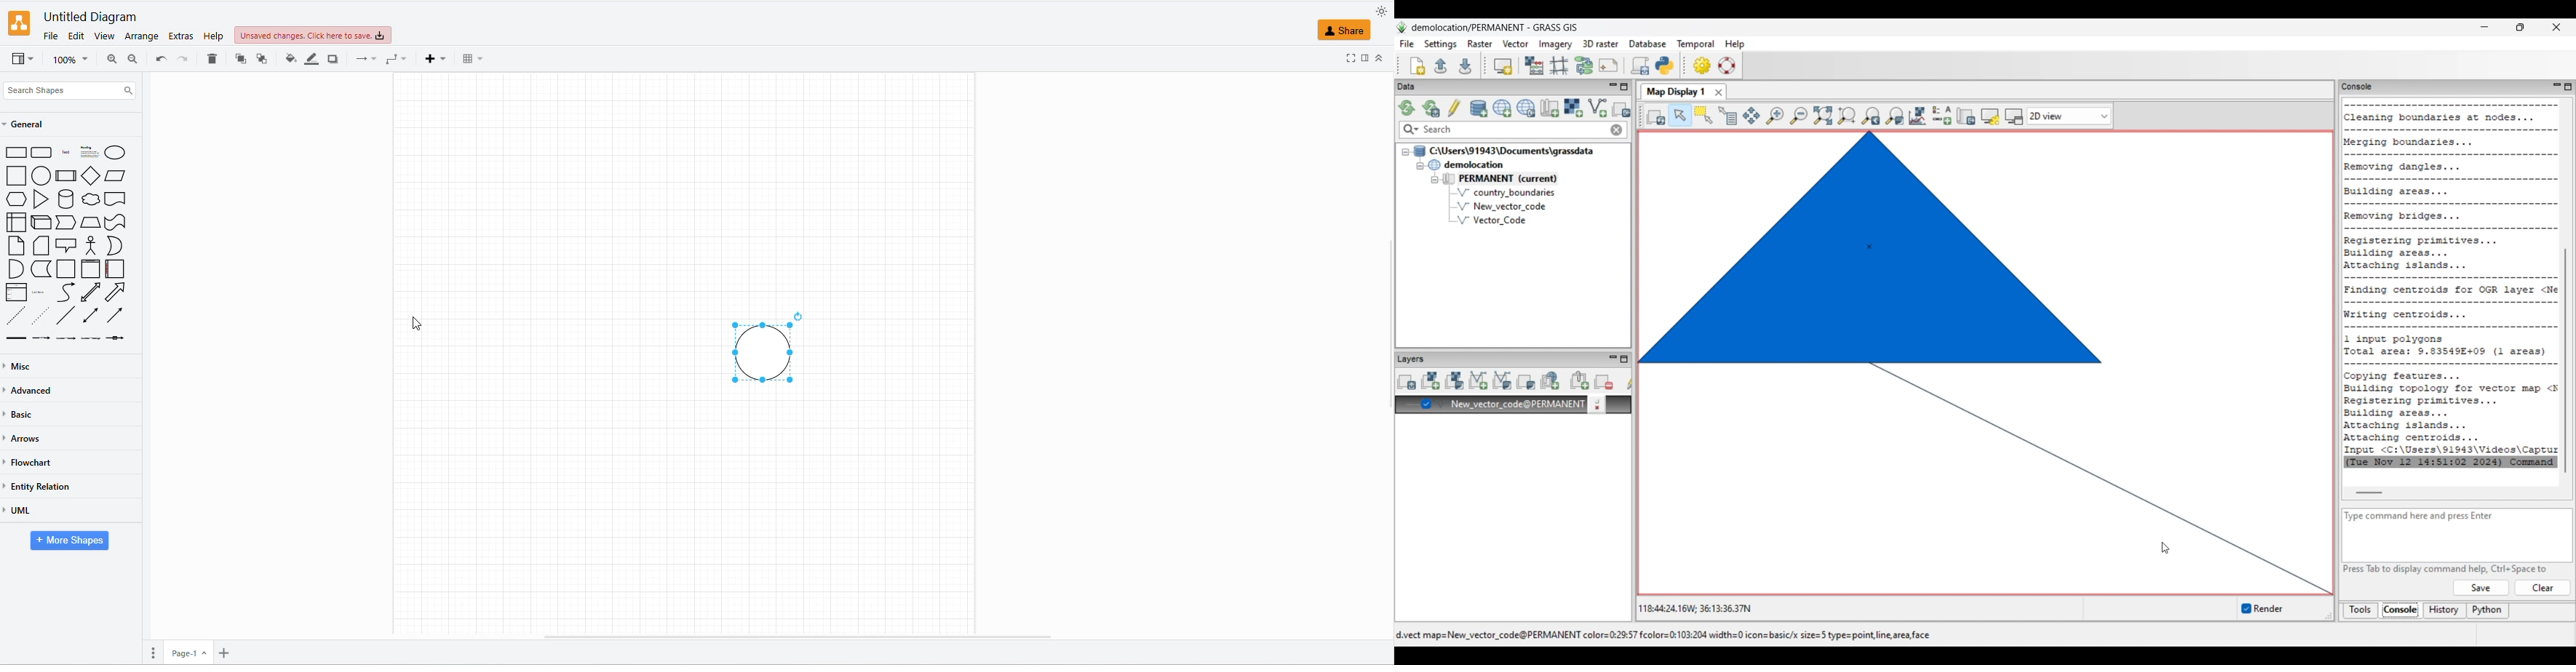  Describe the element at coordinates (41, 487) in the screenshot. I see `ENTITY RELATION` at that location.